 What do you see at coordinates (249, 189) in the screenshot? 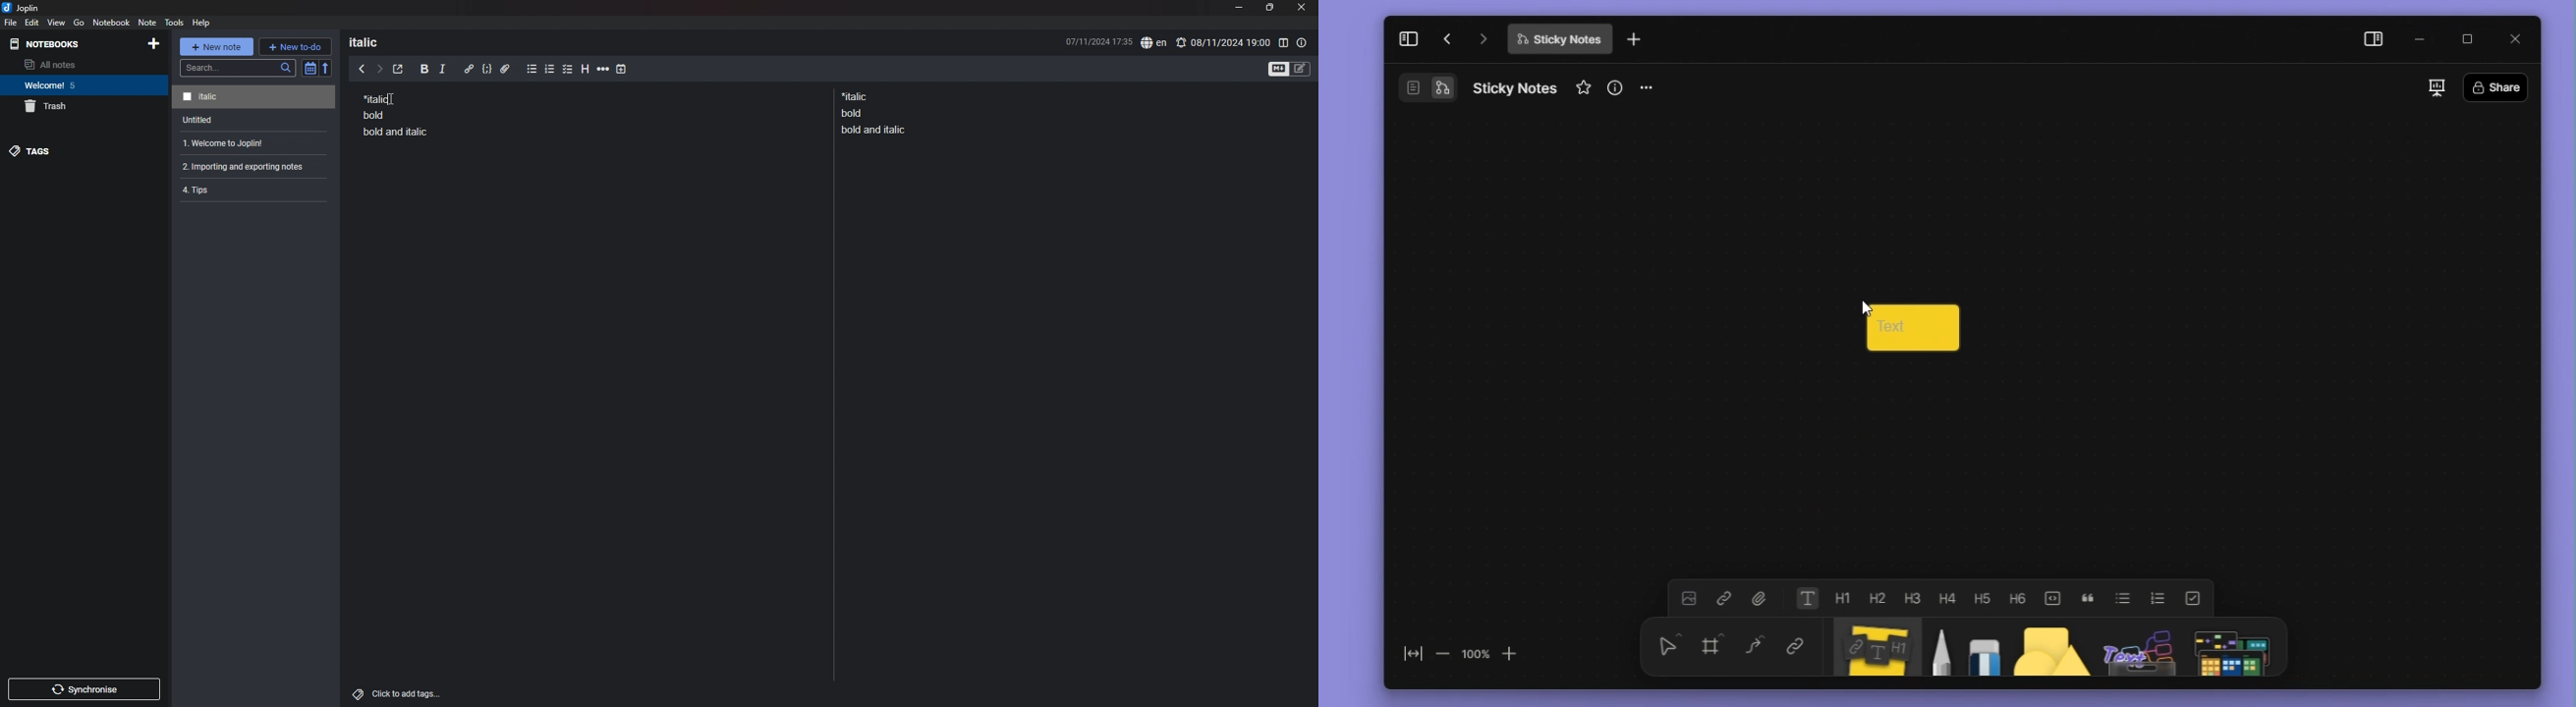
I see `note` at bounding box center [249, 189].